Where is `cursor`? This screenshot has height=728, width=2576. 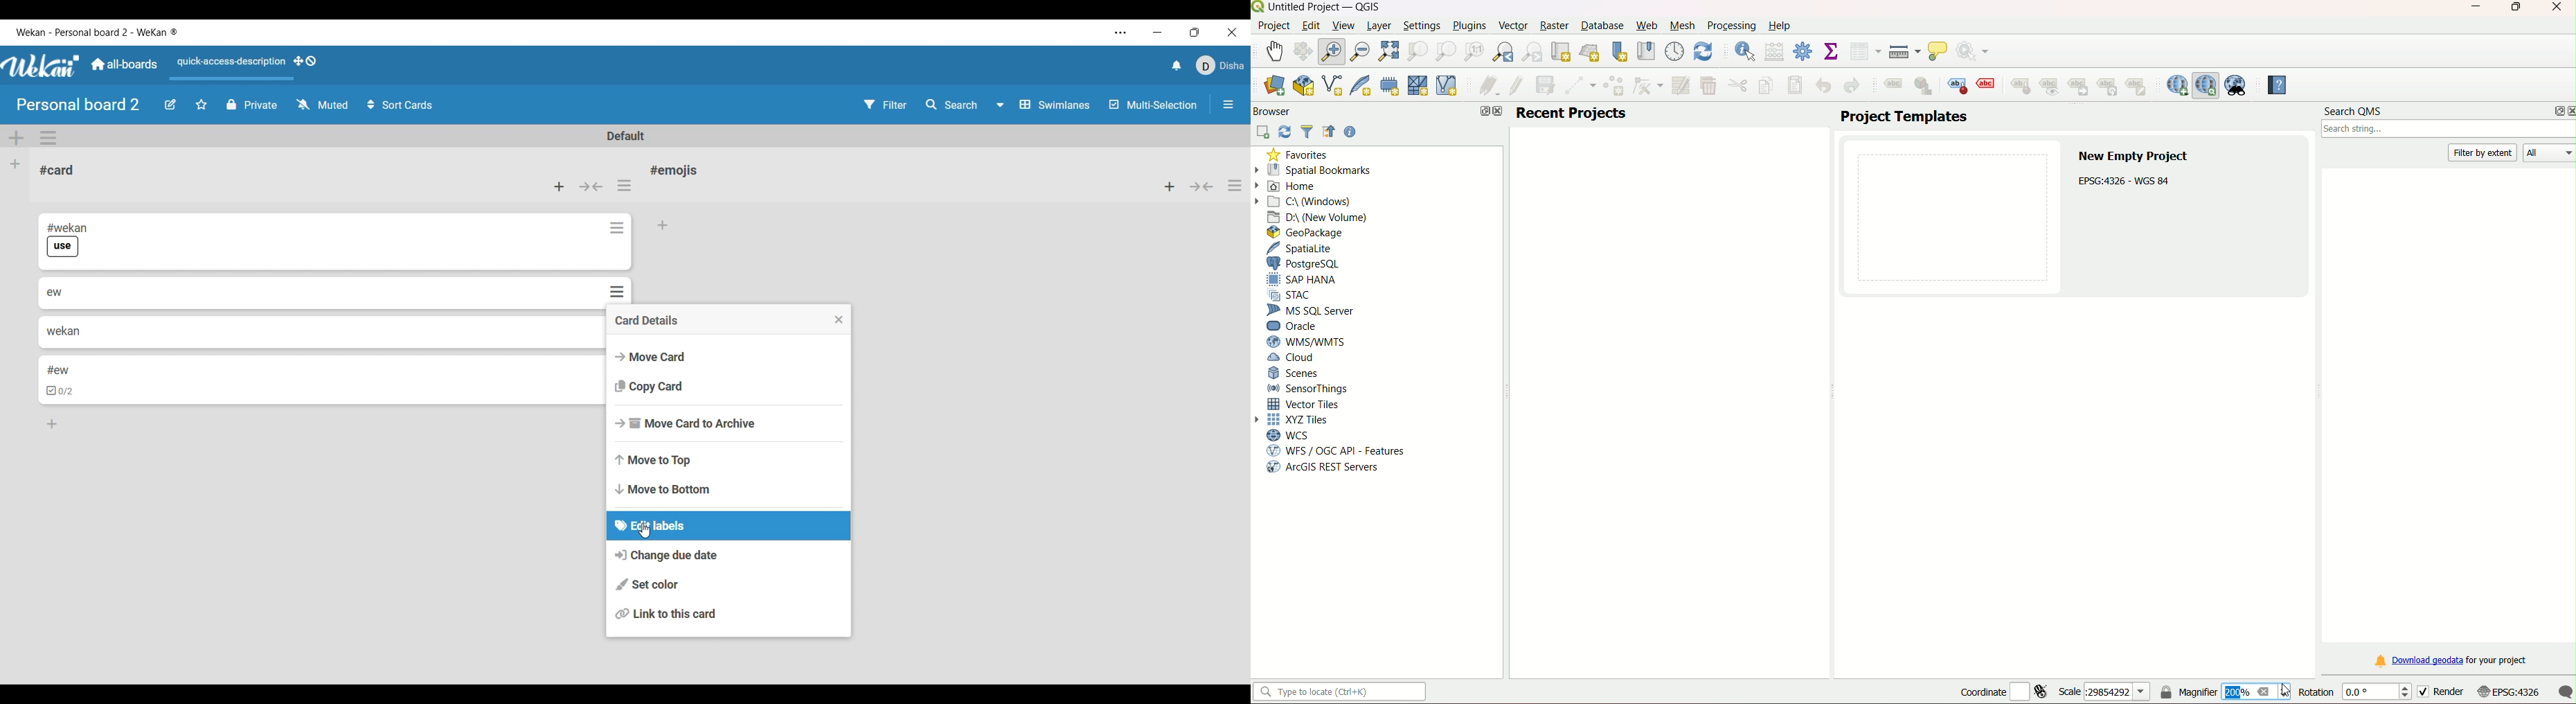
cursor is located at coordinates (645, 529).